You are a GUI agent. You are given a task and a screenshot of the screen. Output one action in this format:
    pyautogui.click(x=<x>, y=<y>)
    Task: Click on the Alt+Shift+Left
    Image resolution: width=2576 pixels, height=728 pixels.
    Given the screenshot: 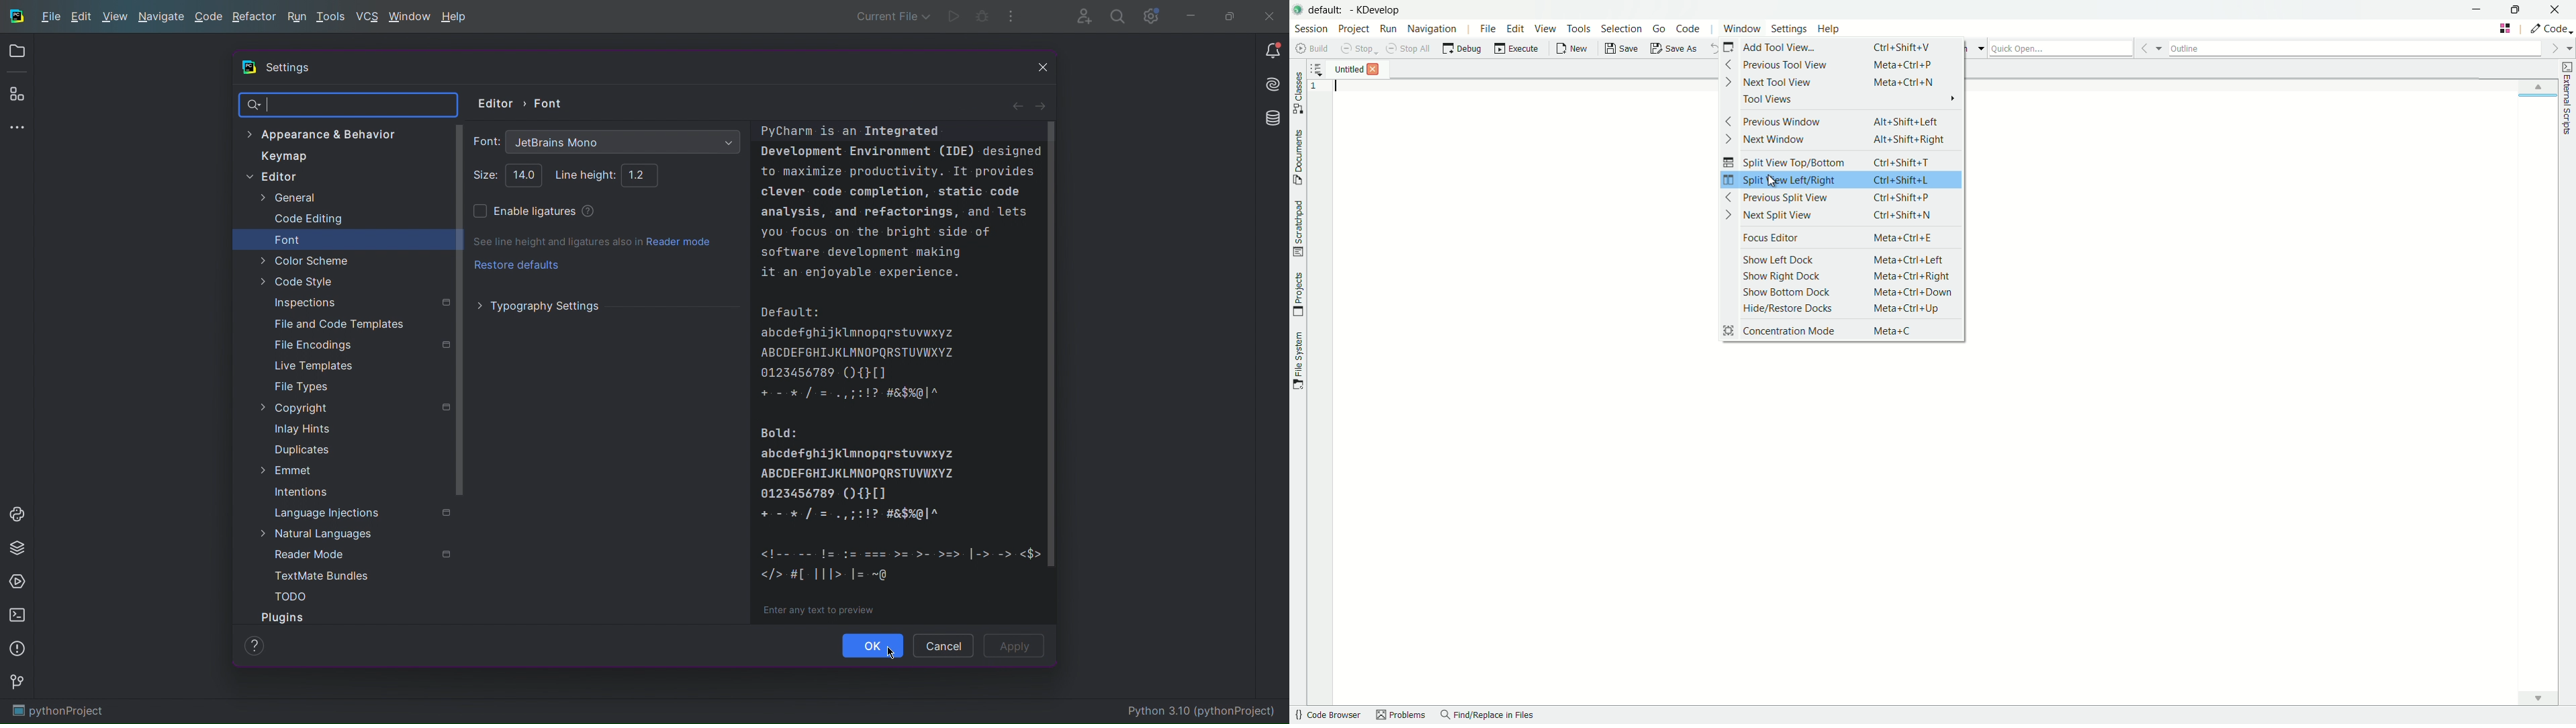 What is the action you would take?
    pyautogui.click(x=1909, y=121)
    